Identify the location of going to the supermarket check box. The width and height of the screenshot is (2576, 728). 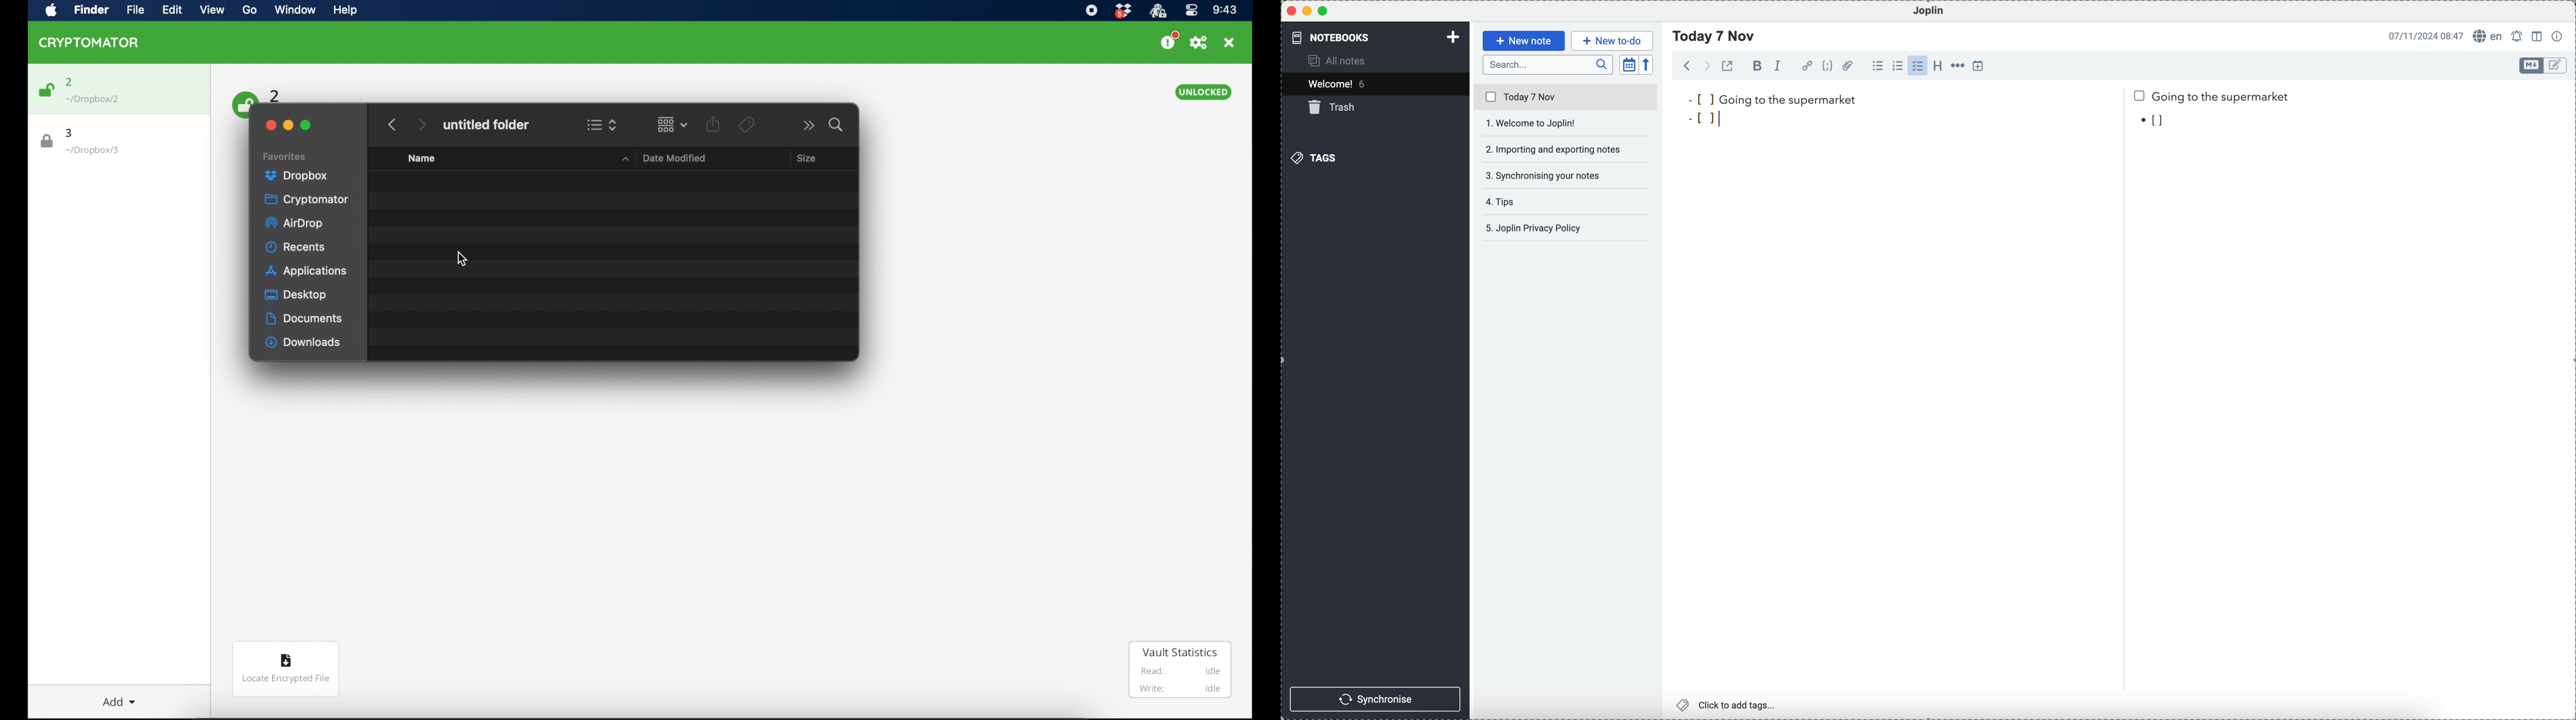
(2214, 97).